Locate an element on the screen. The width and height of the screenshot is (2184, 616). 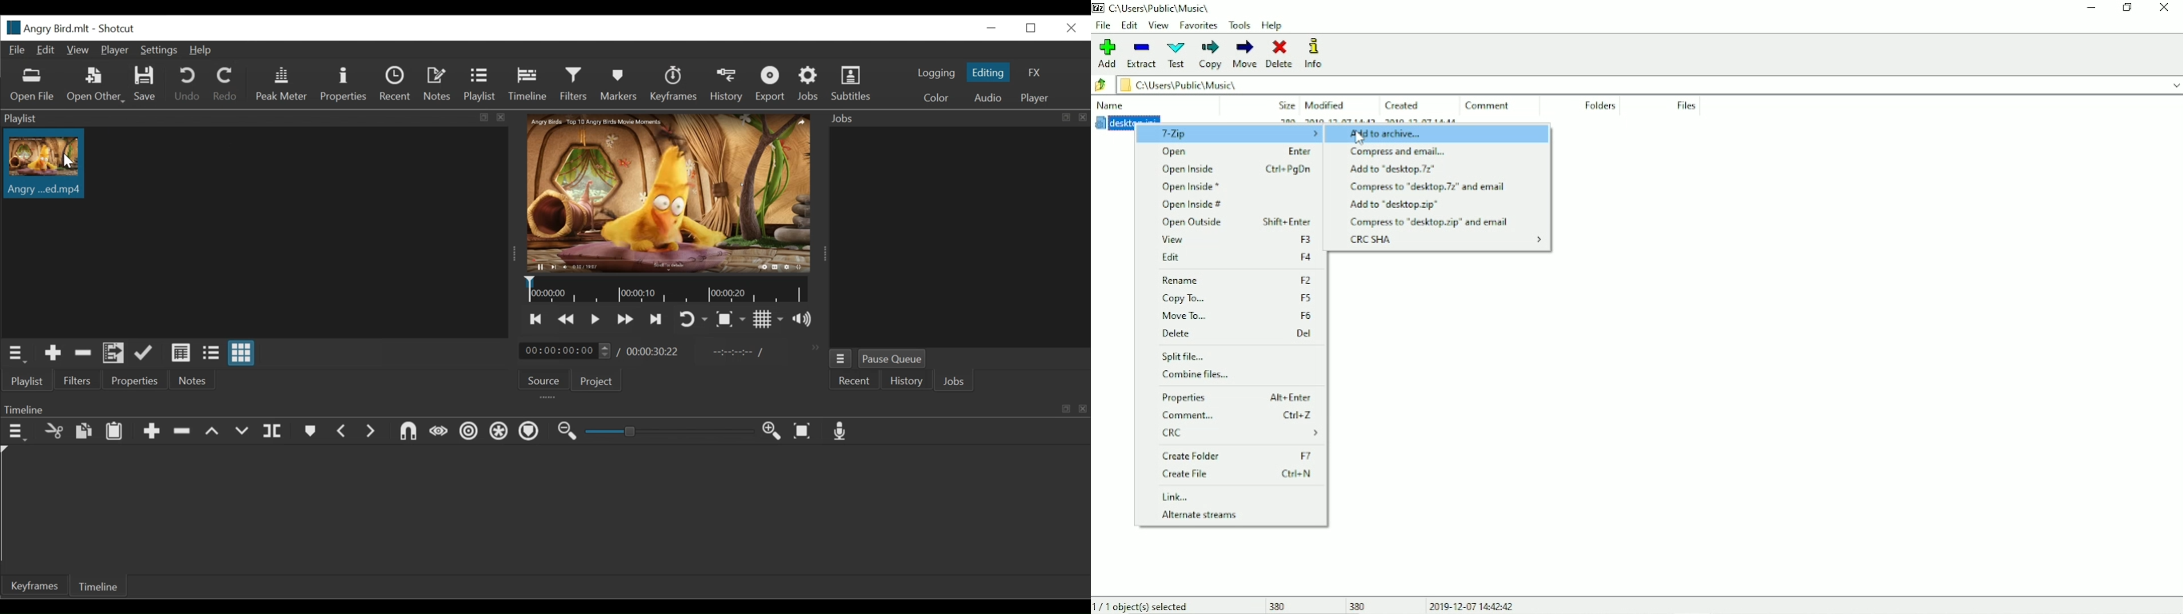
Move To is located at coordinates (1237, 316).